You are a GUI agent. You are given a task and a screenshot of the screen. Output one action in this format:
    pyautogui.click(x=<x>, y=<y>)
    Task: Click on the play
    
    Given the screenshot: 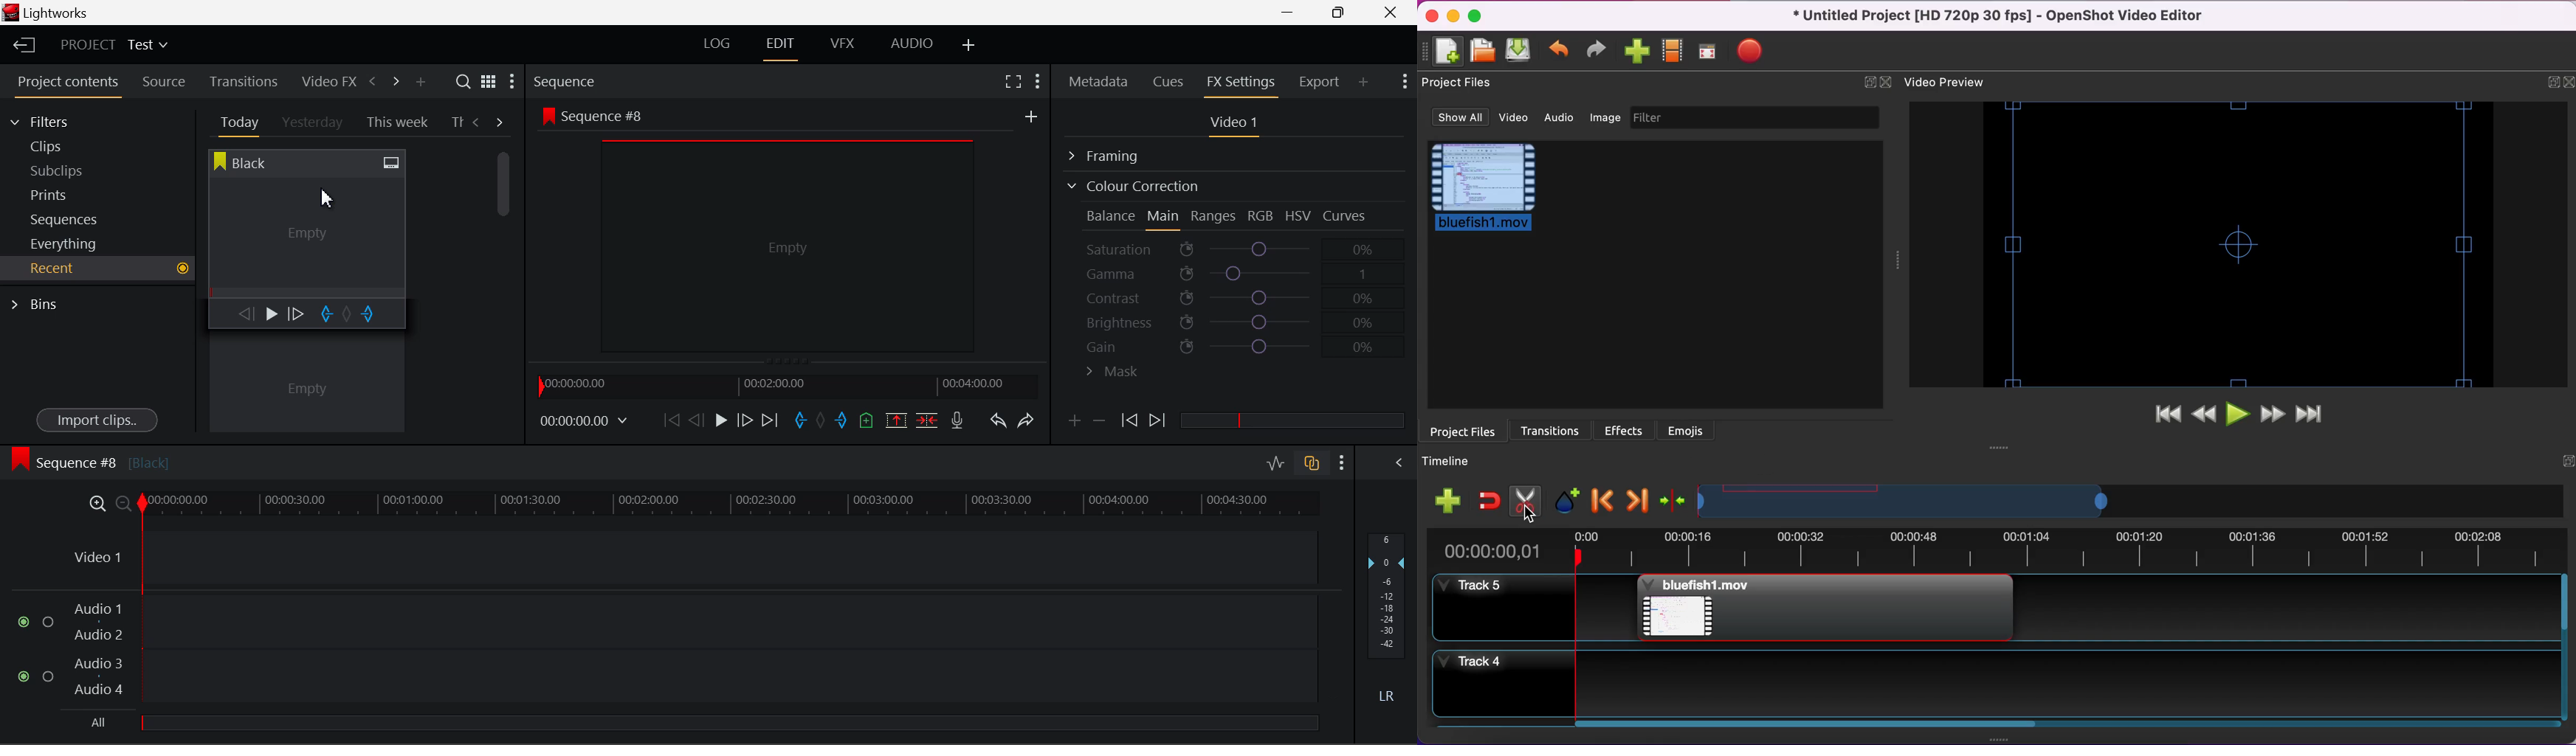 What is the action you would take?
    pyautogui.click(x=2237, y=414)
    